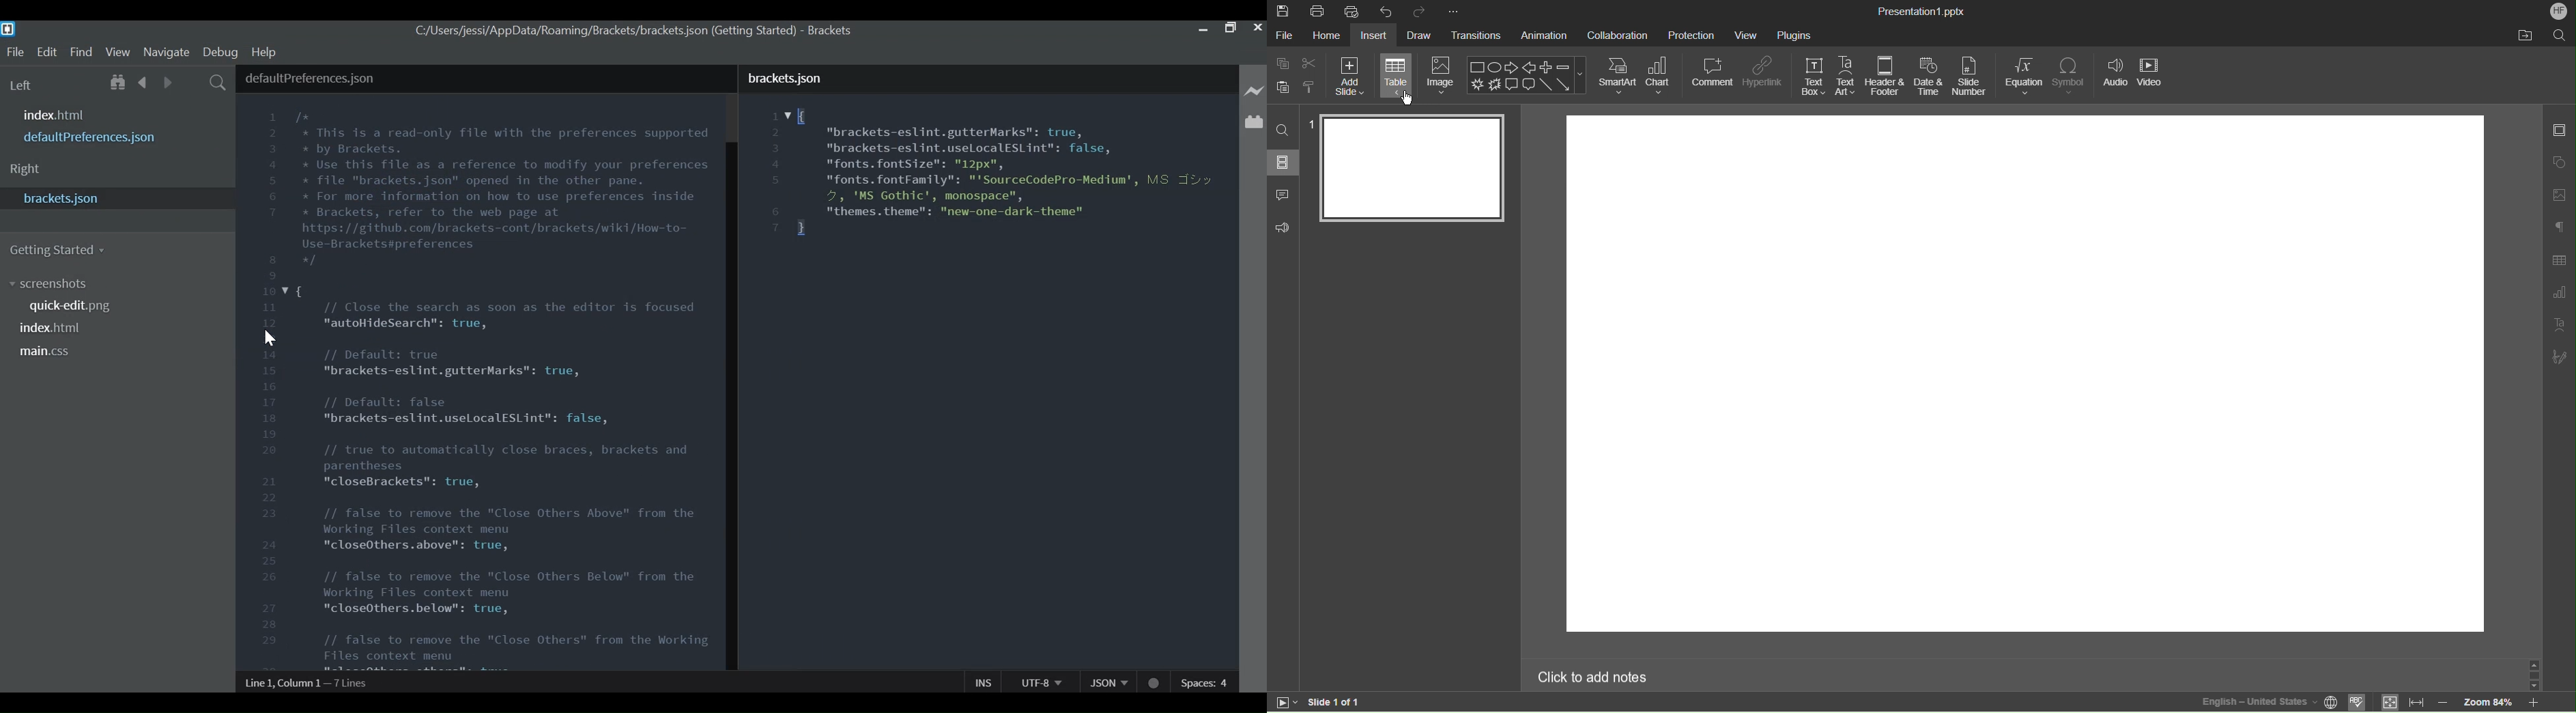  I want to click on Slide Number, so click(1971, 76).